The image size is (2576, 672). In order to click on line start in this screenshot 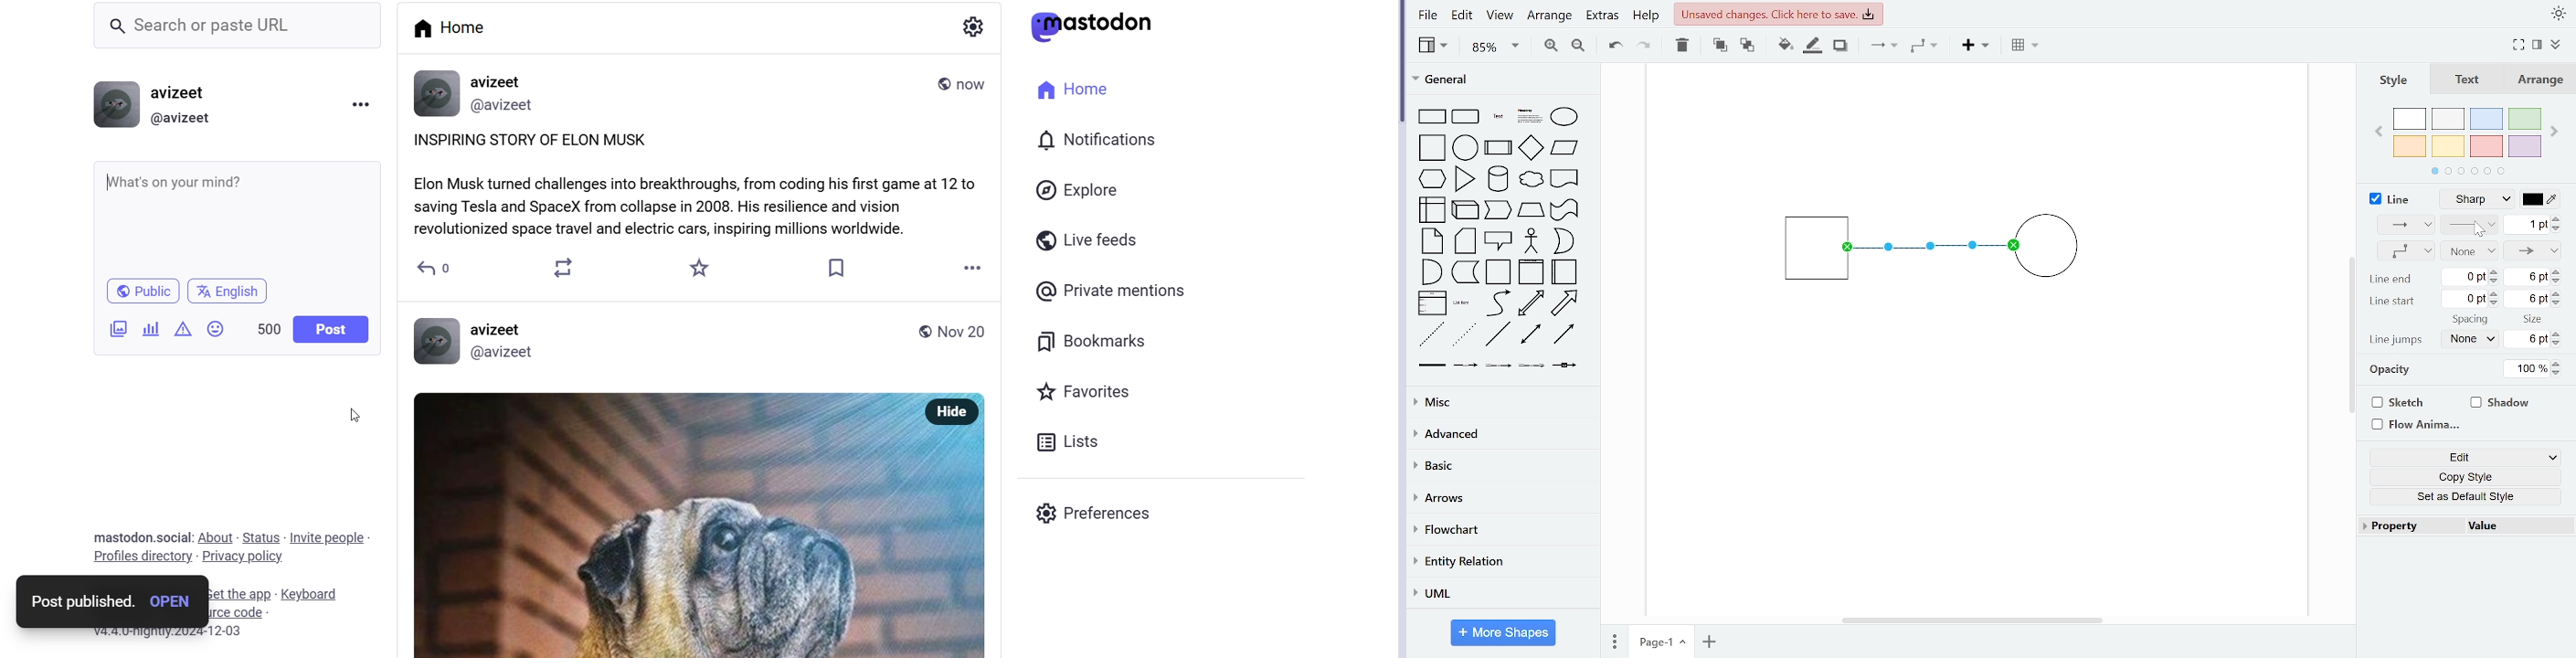, I will do `click(2469, 250)`.